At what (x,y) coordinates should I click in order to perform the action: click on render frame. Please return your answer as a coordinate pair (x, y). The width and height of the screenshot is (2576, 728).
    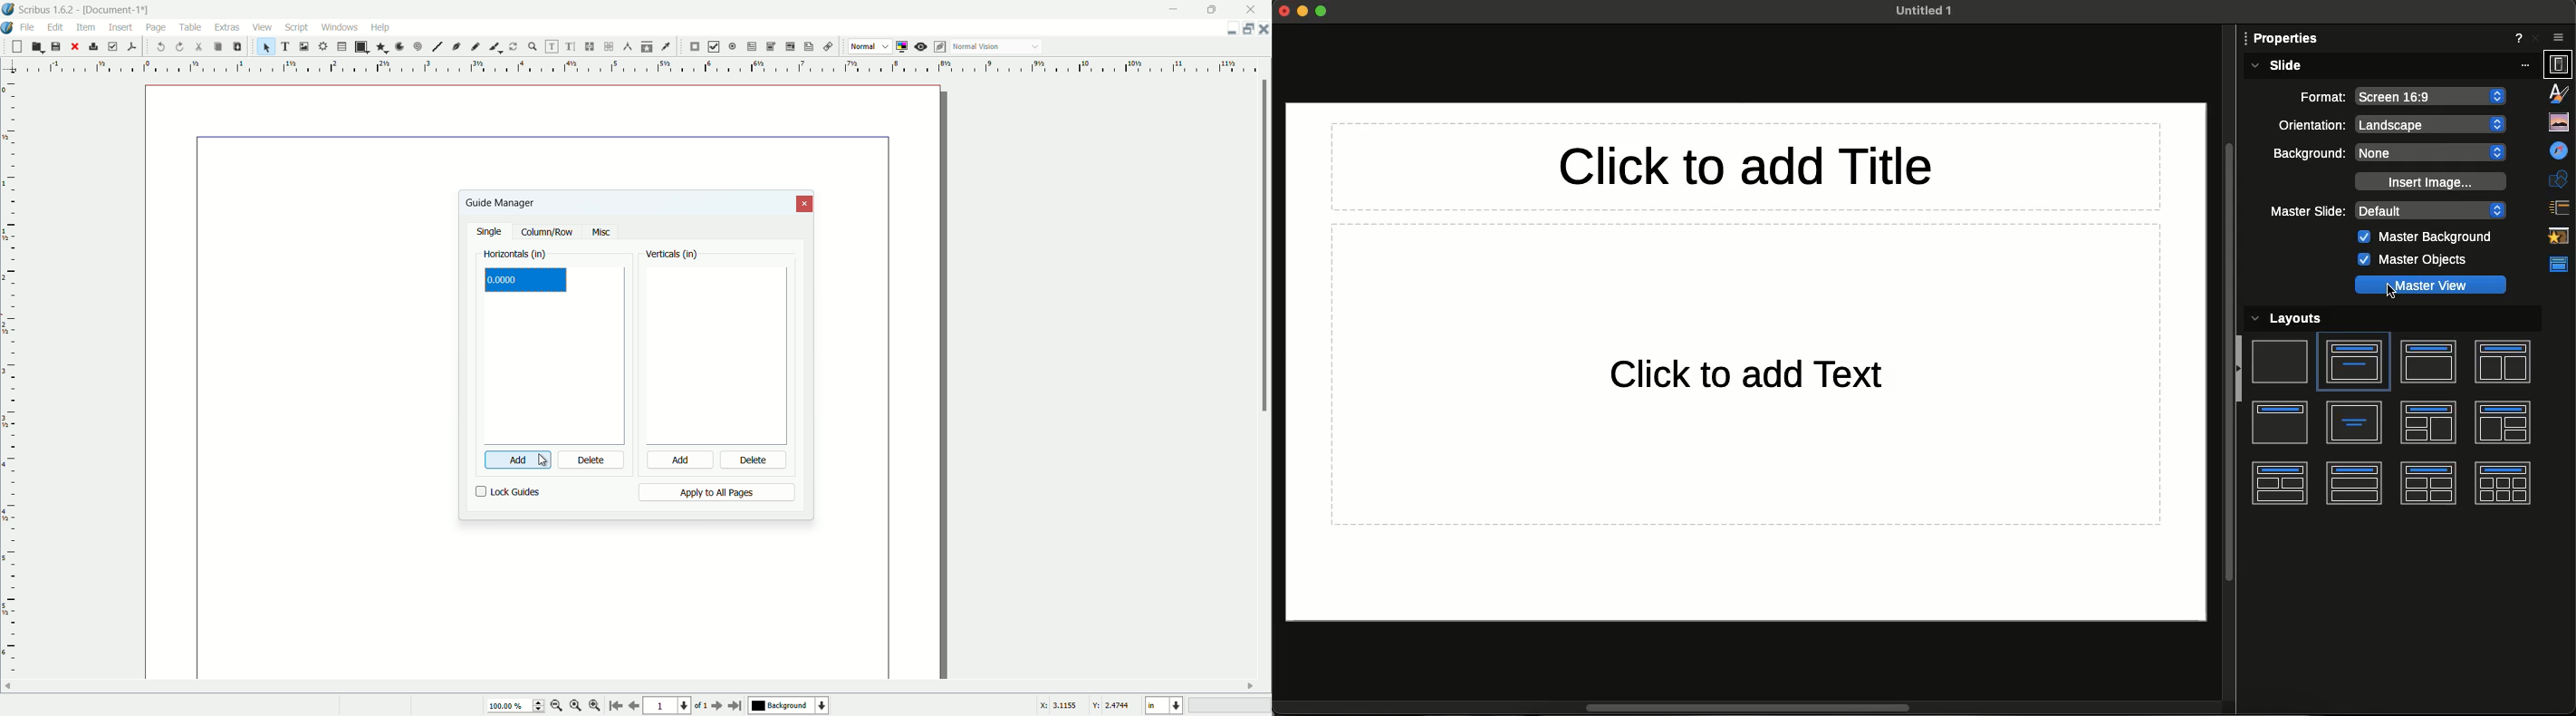
    Looking at the image, I should click on (321, 46).